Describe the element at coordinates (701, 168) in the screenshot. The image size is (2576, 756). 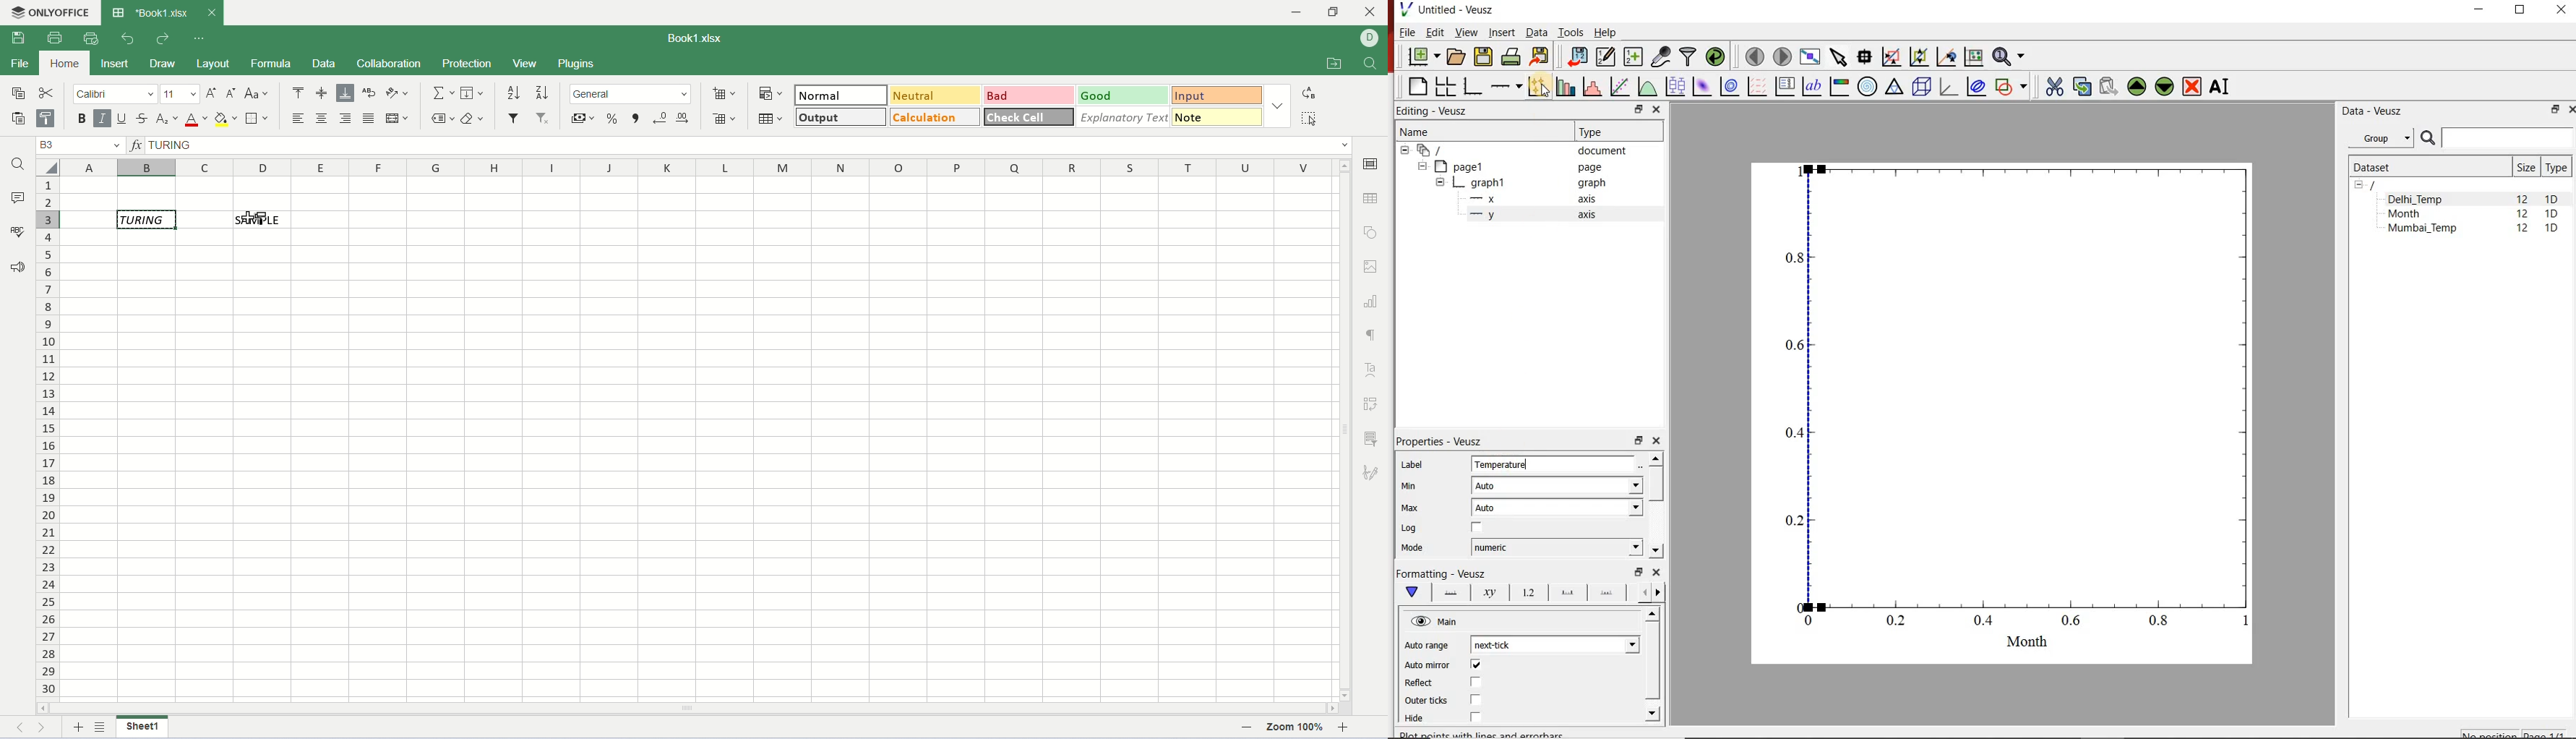
I see `column name` at that location.